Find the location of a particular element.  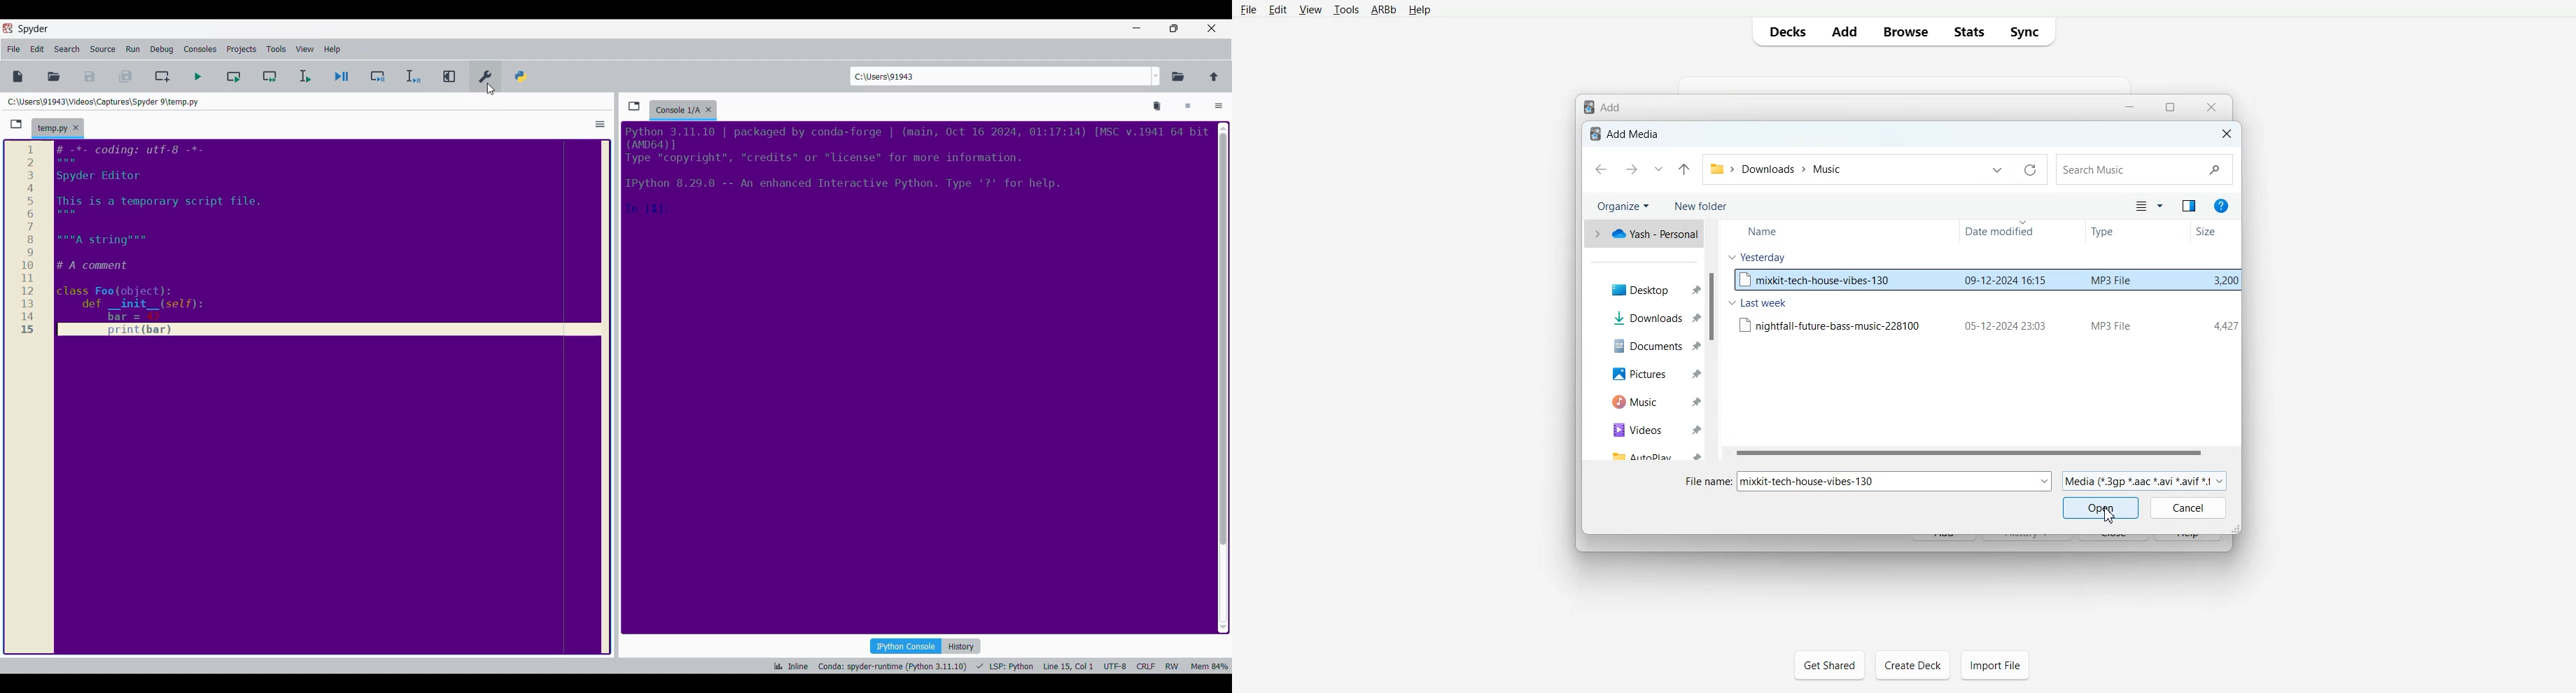

Documents is located at coordinates (1654, 344).